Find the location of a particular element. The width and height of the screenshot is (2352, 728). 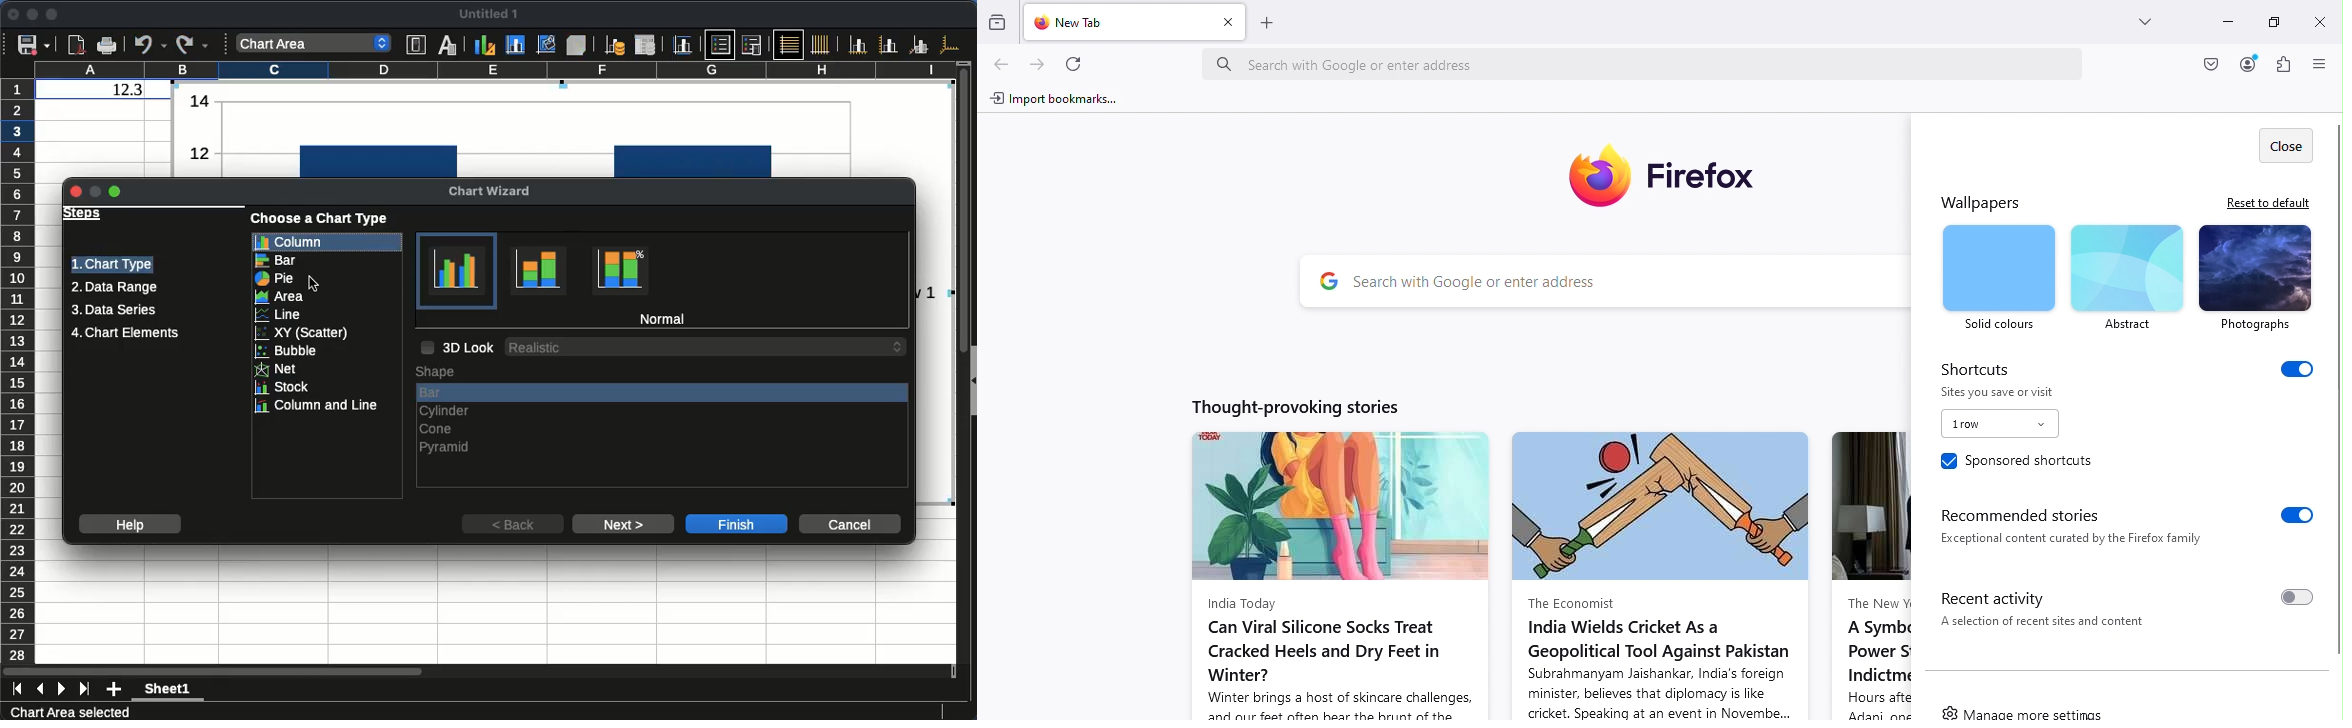

next is located at coordinates (624, 524).